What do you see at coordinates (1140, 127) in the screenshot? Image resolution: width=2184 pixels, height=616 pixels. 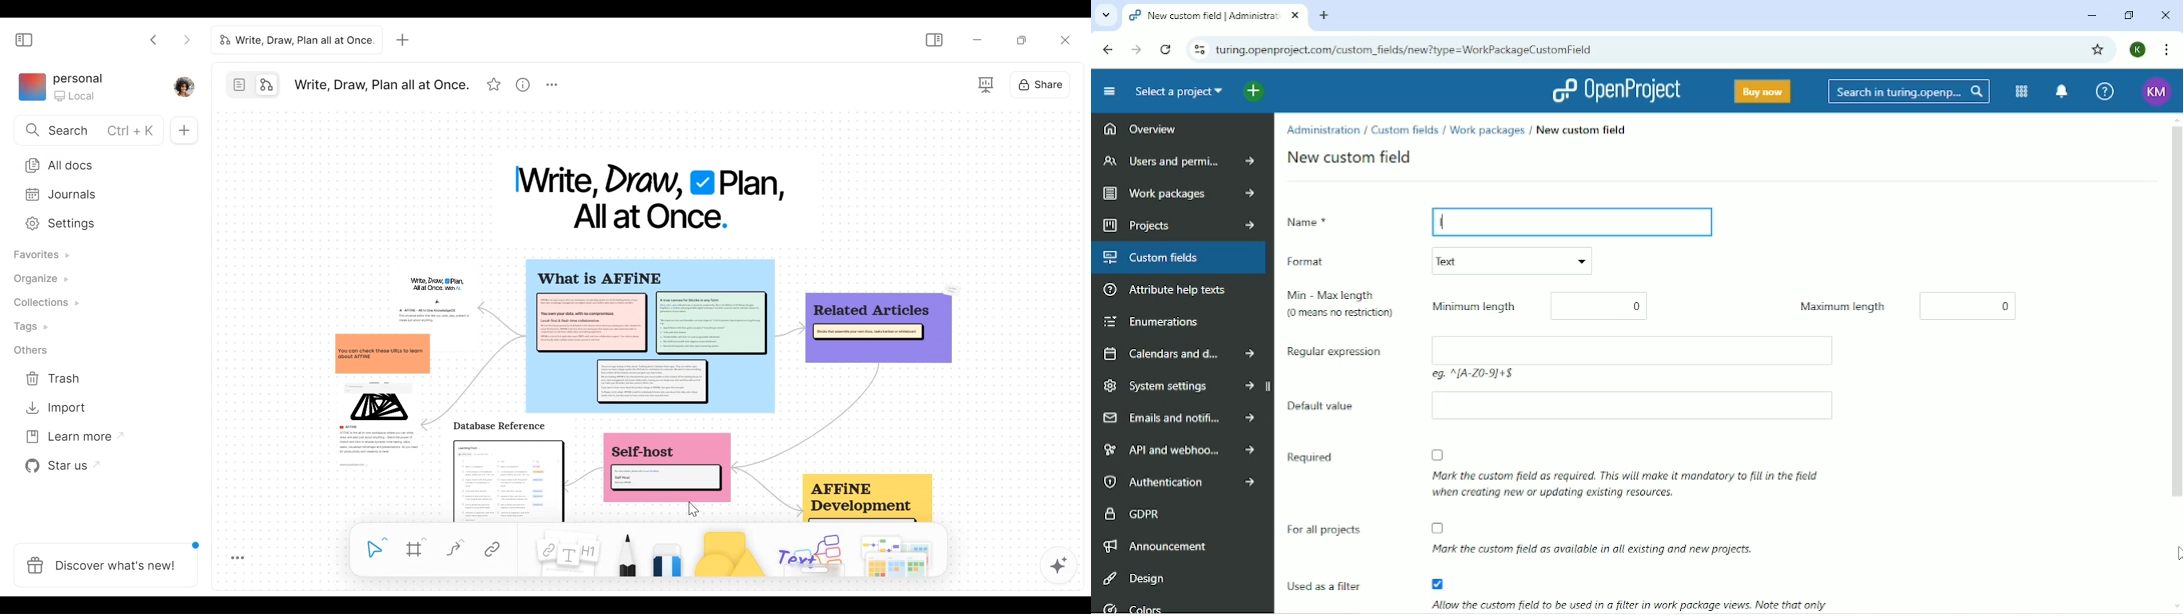 I see `Overview` at bounding box center [1140, 127].